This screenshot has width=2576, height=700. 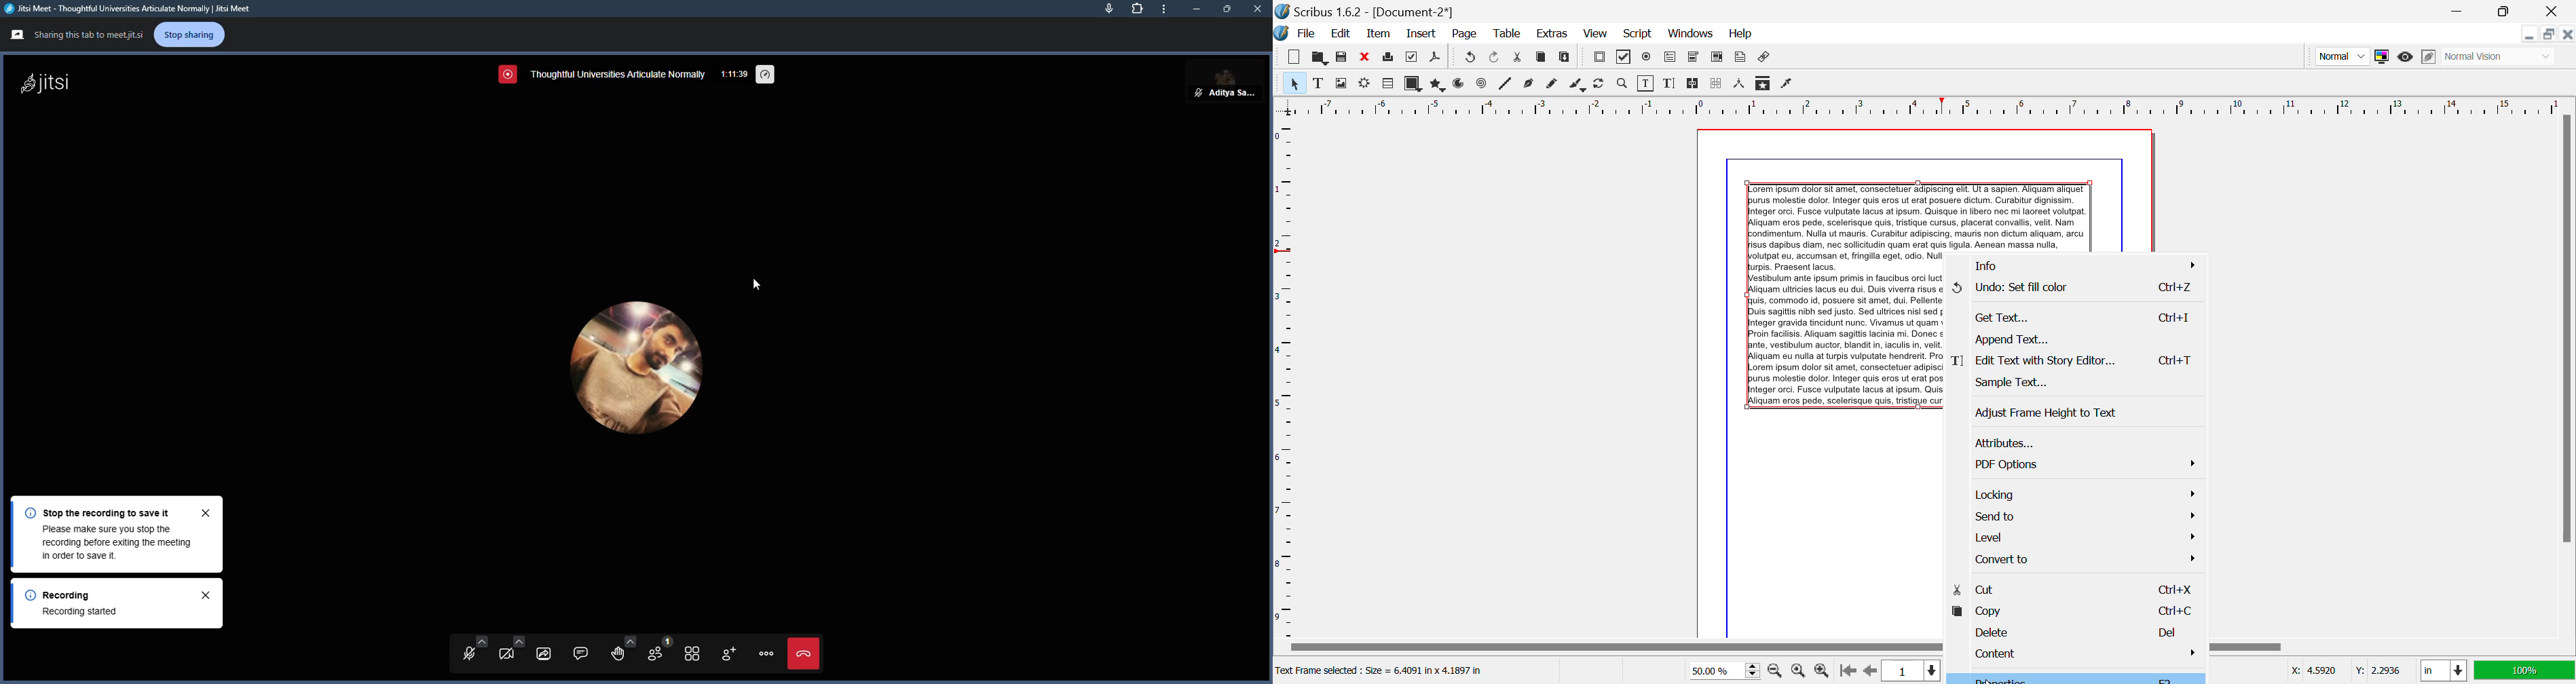 I want to click on Pdf Radio Button, so click(x=1647, y=58).